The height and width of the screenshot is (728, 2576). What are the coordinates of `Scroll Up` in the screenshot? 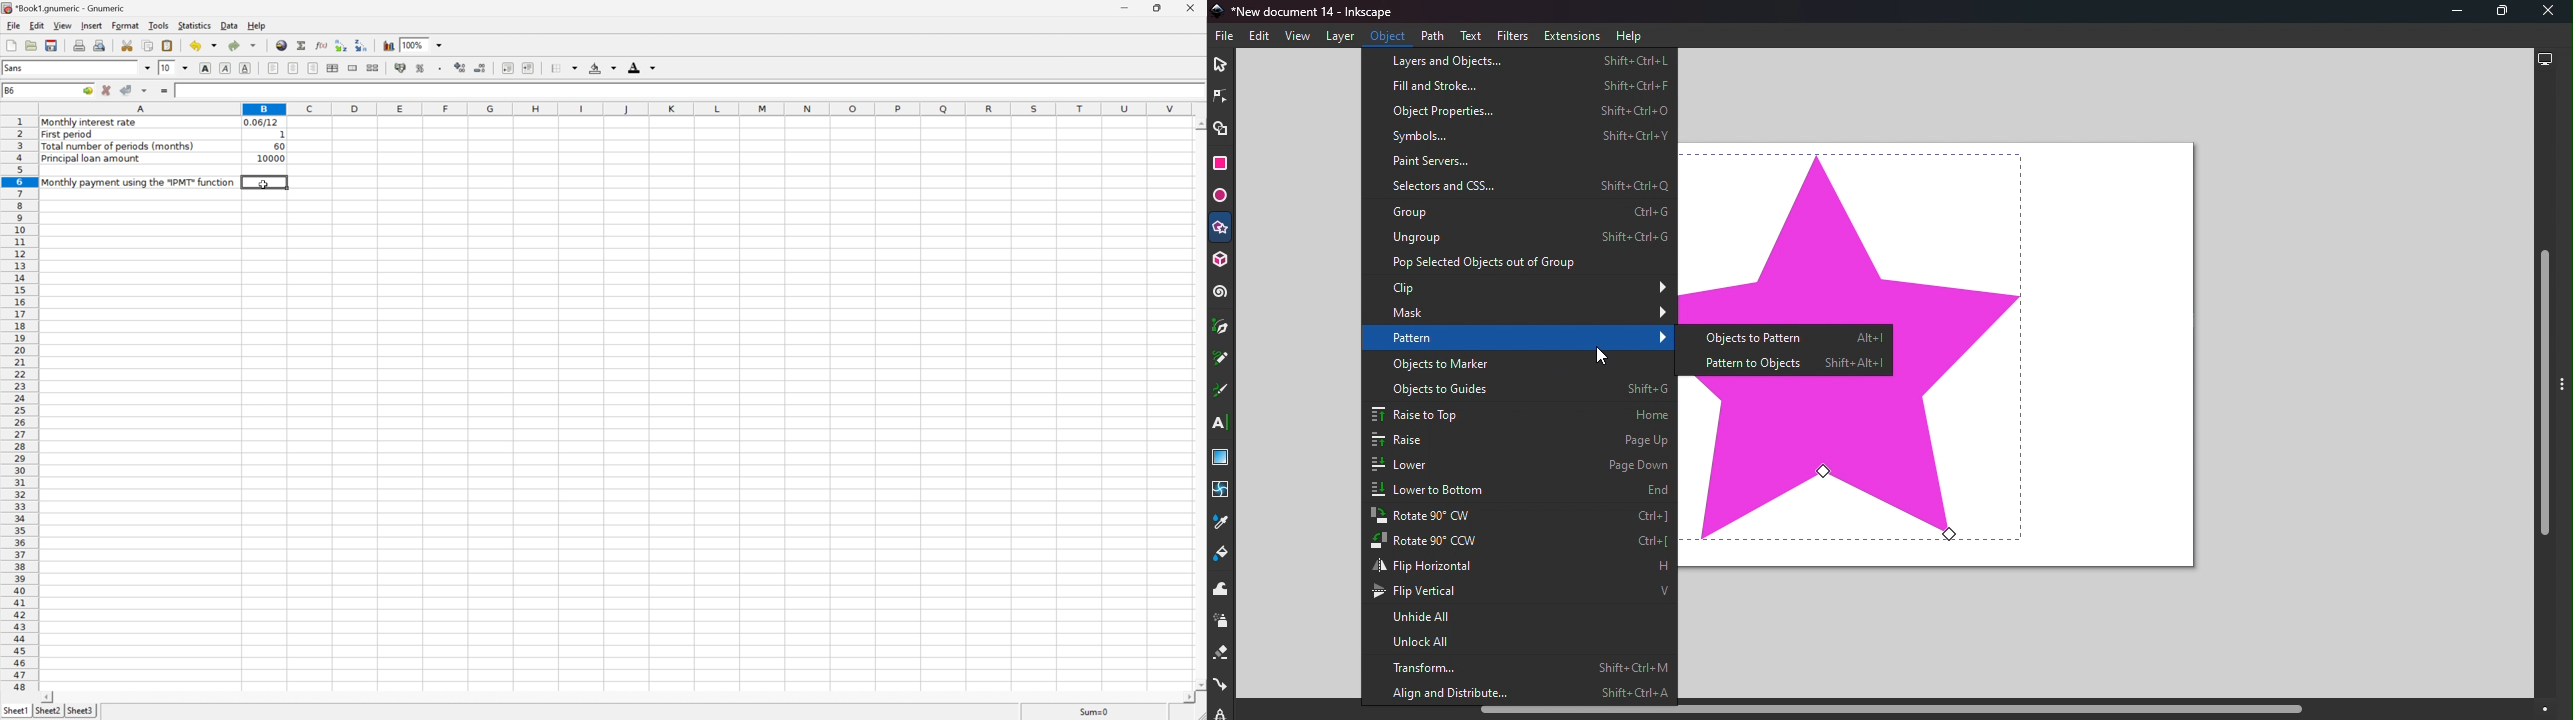 It's located at (1200, 123).